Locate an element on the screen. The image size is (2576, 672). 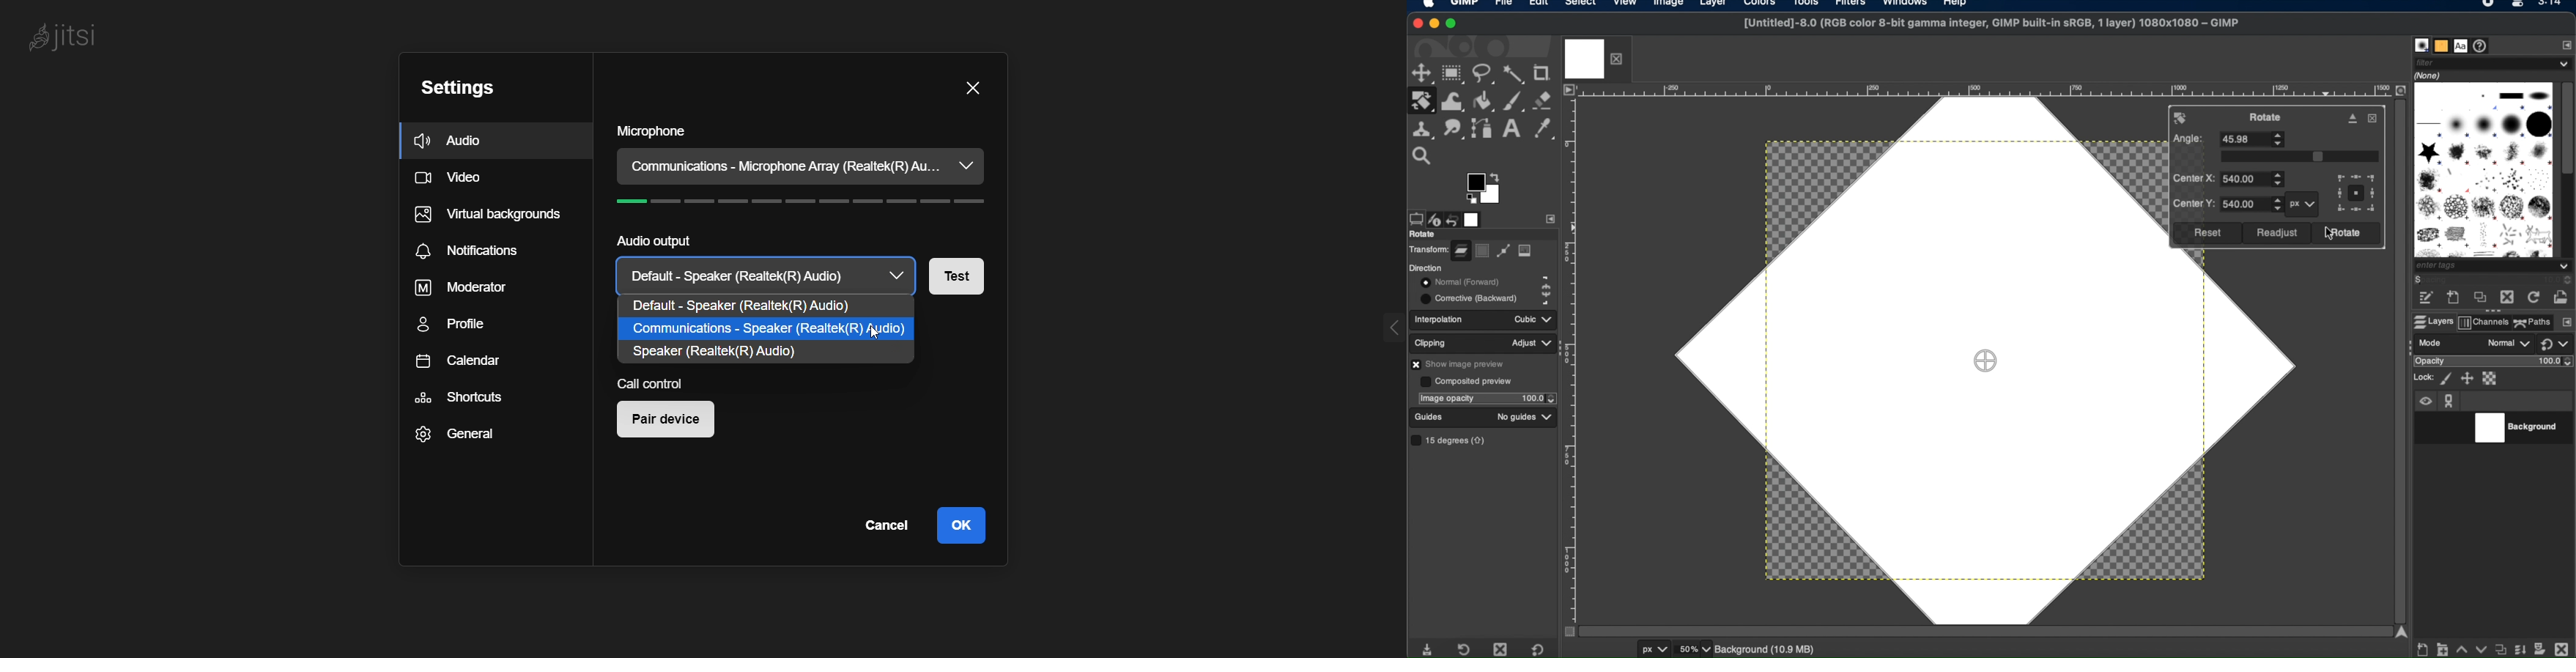
toggle mask on/off is located at coordinates (1566, 631).